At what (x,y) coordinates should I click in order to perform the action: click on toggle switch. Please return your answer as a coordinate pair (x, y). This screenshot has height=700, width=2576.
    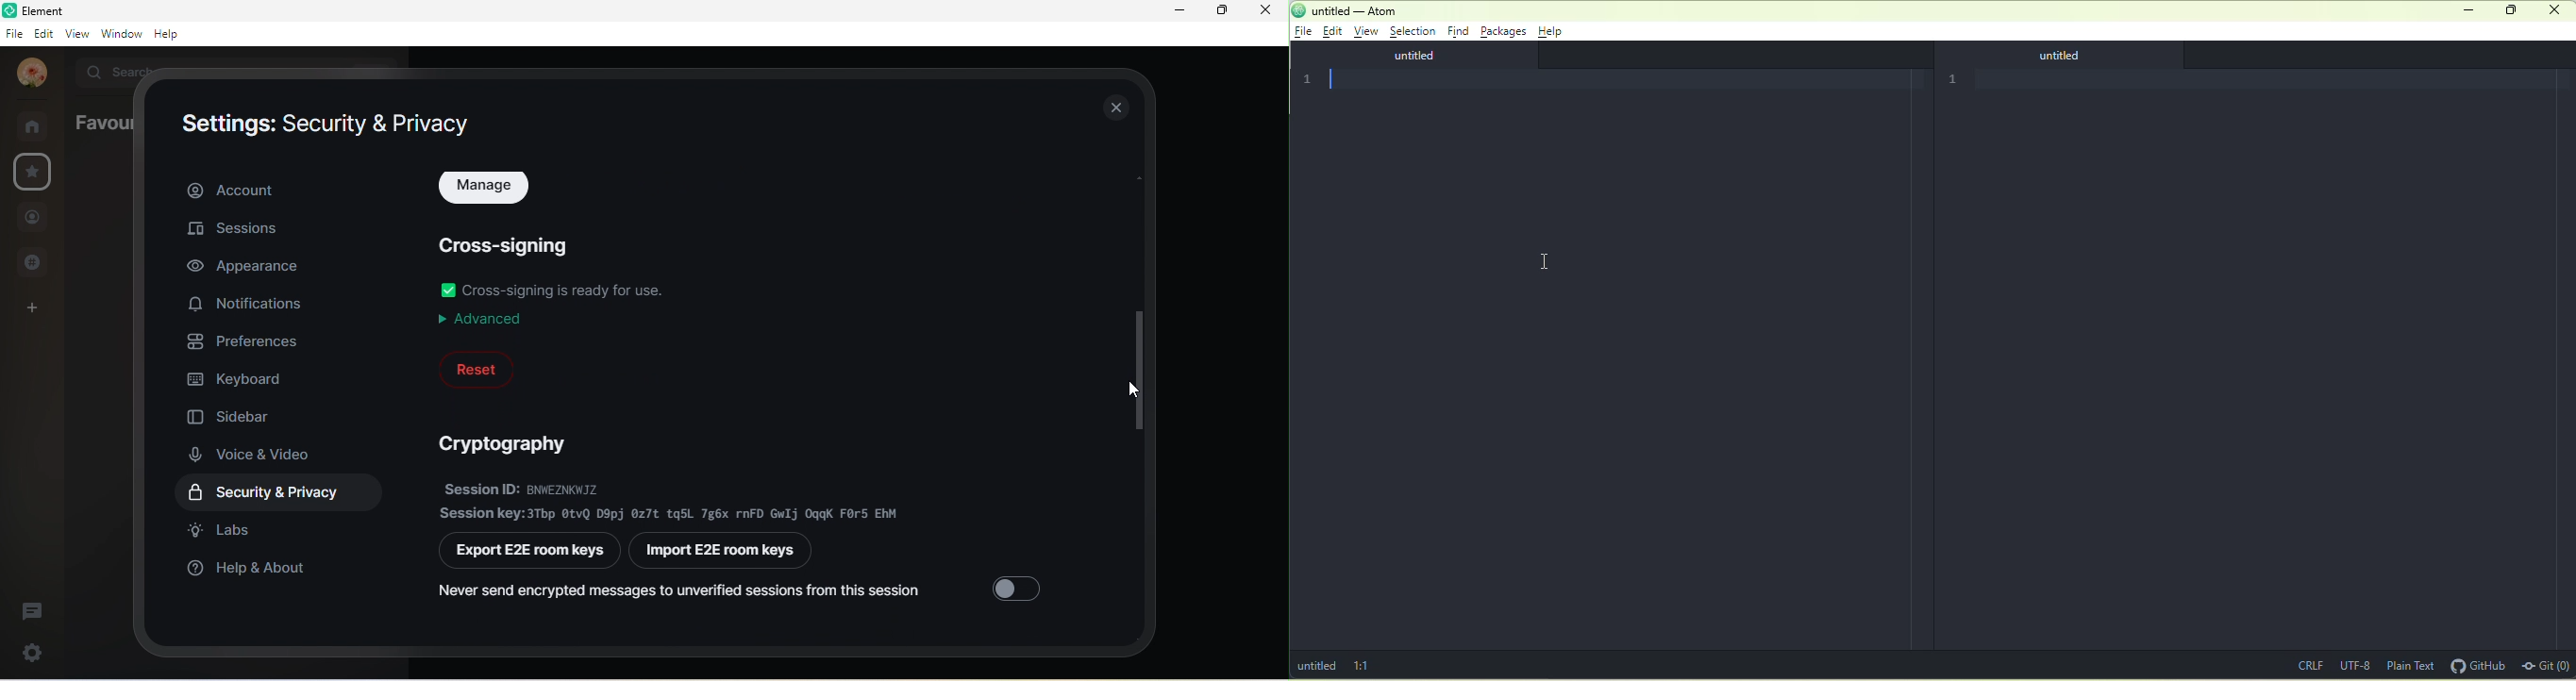
    Looking at the image, I should click on (448, 290).